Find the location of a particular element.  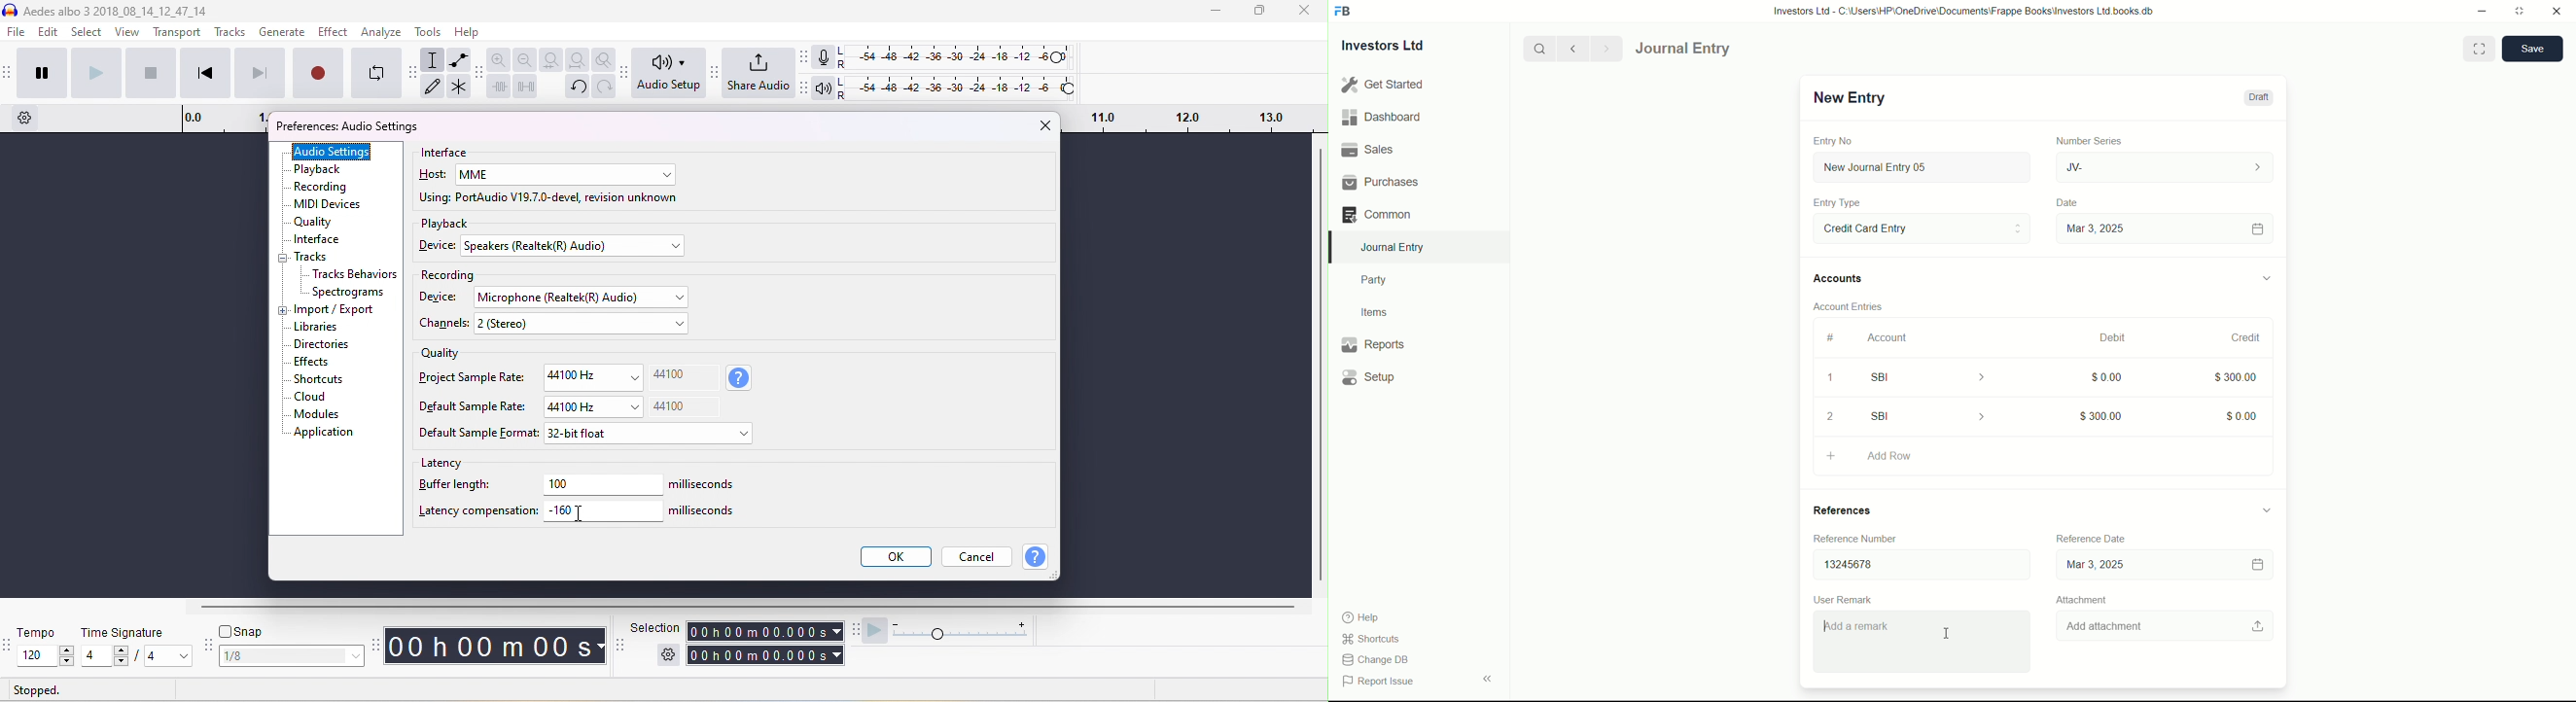

milliseconds is located at coordinates (707, 485).